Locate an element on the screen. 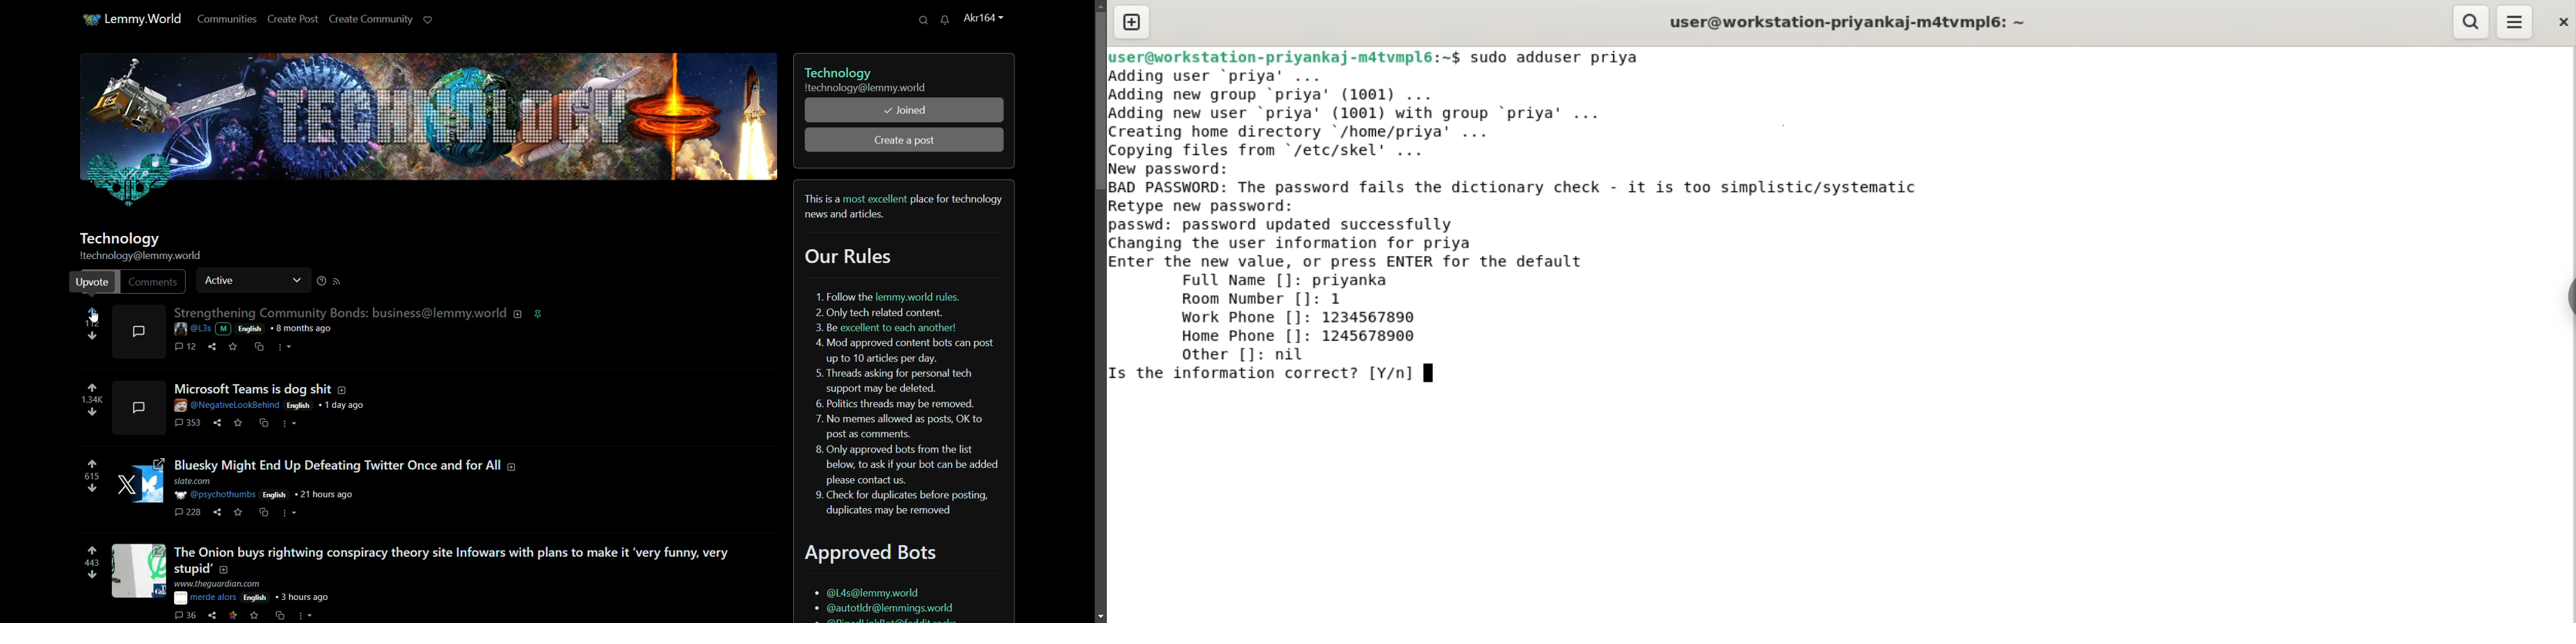 Image resolution: width=2576 pixels, height=644 pixels. number of voted is located at coordinates (92, 400).